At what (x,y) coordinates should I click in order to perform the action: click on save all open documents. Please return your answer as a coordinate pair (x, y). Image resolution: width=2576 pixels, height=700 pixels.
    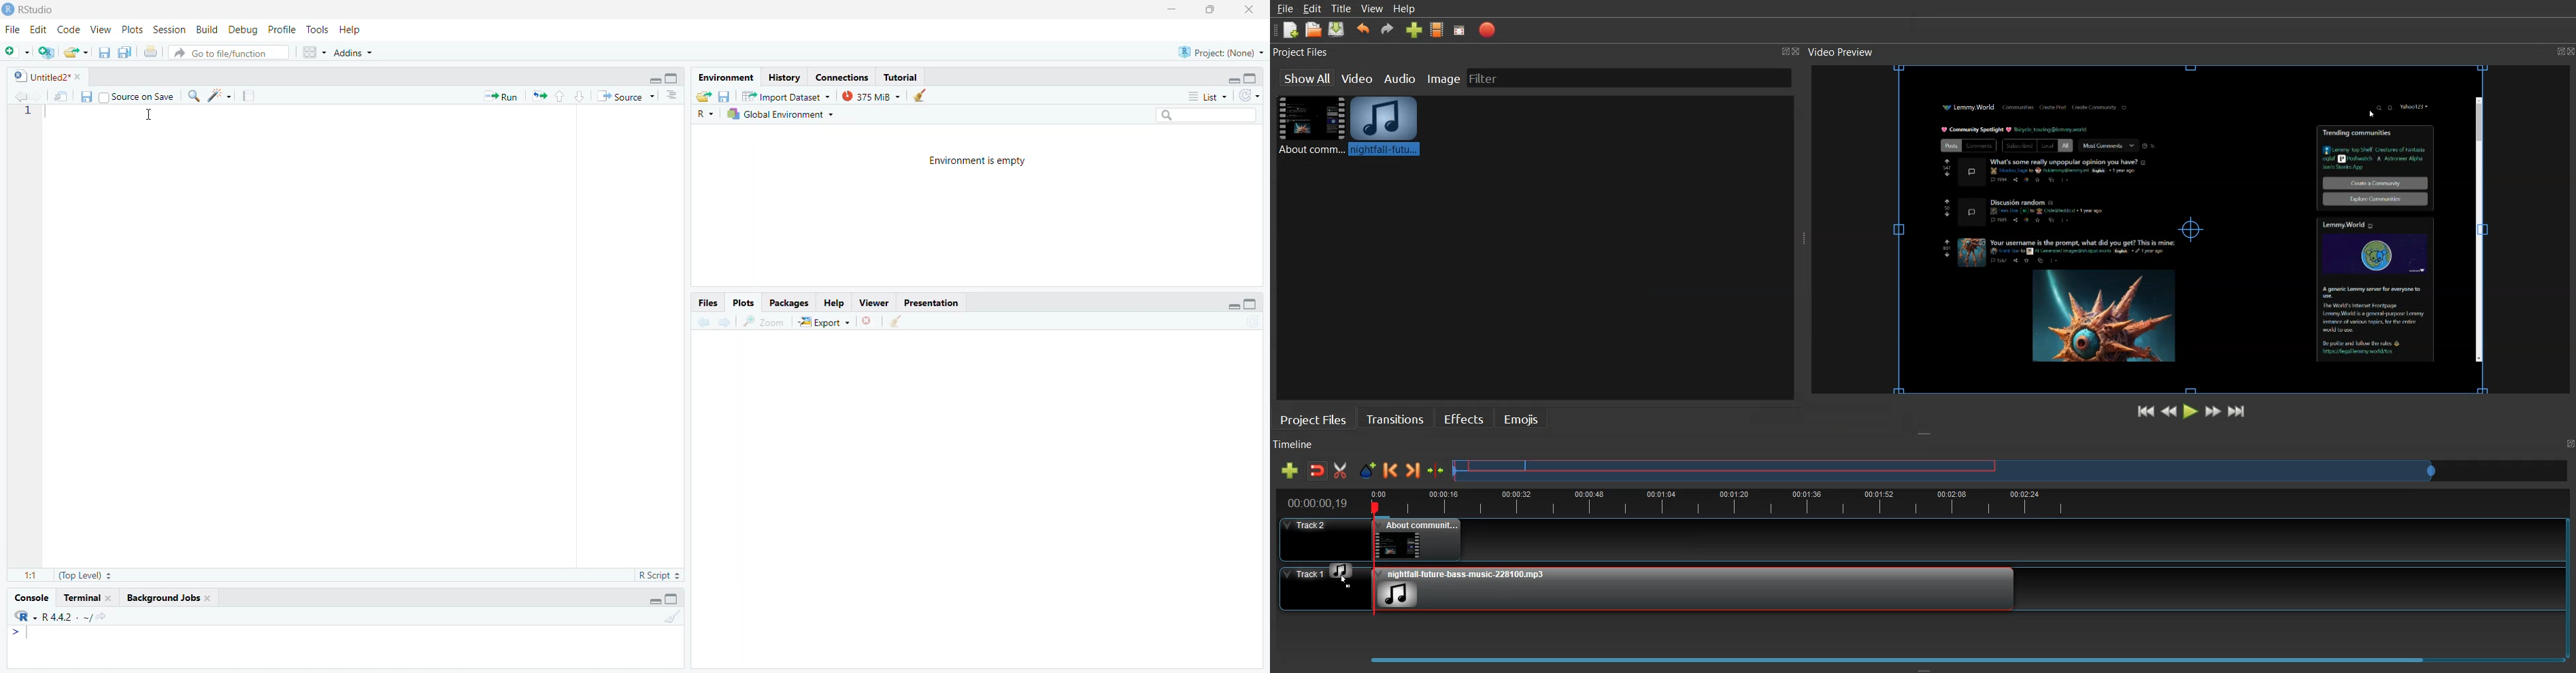
    Looking at the image, I should click on (125, 50).